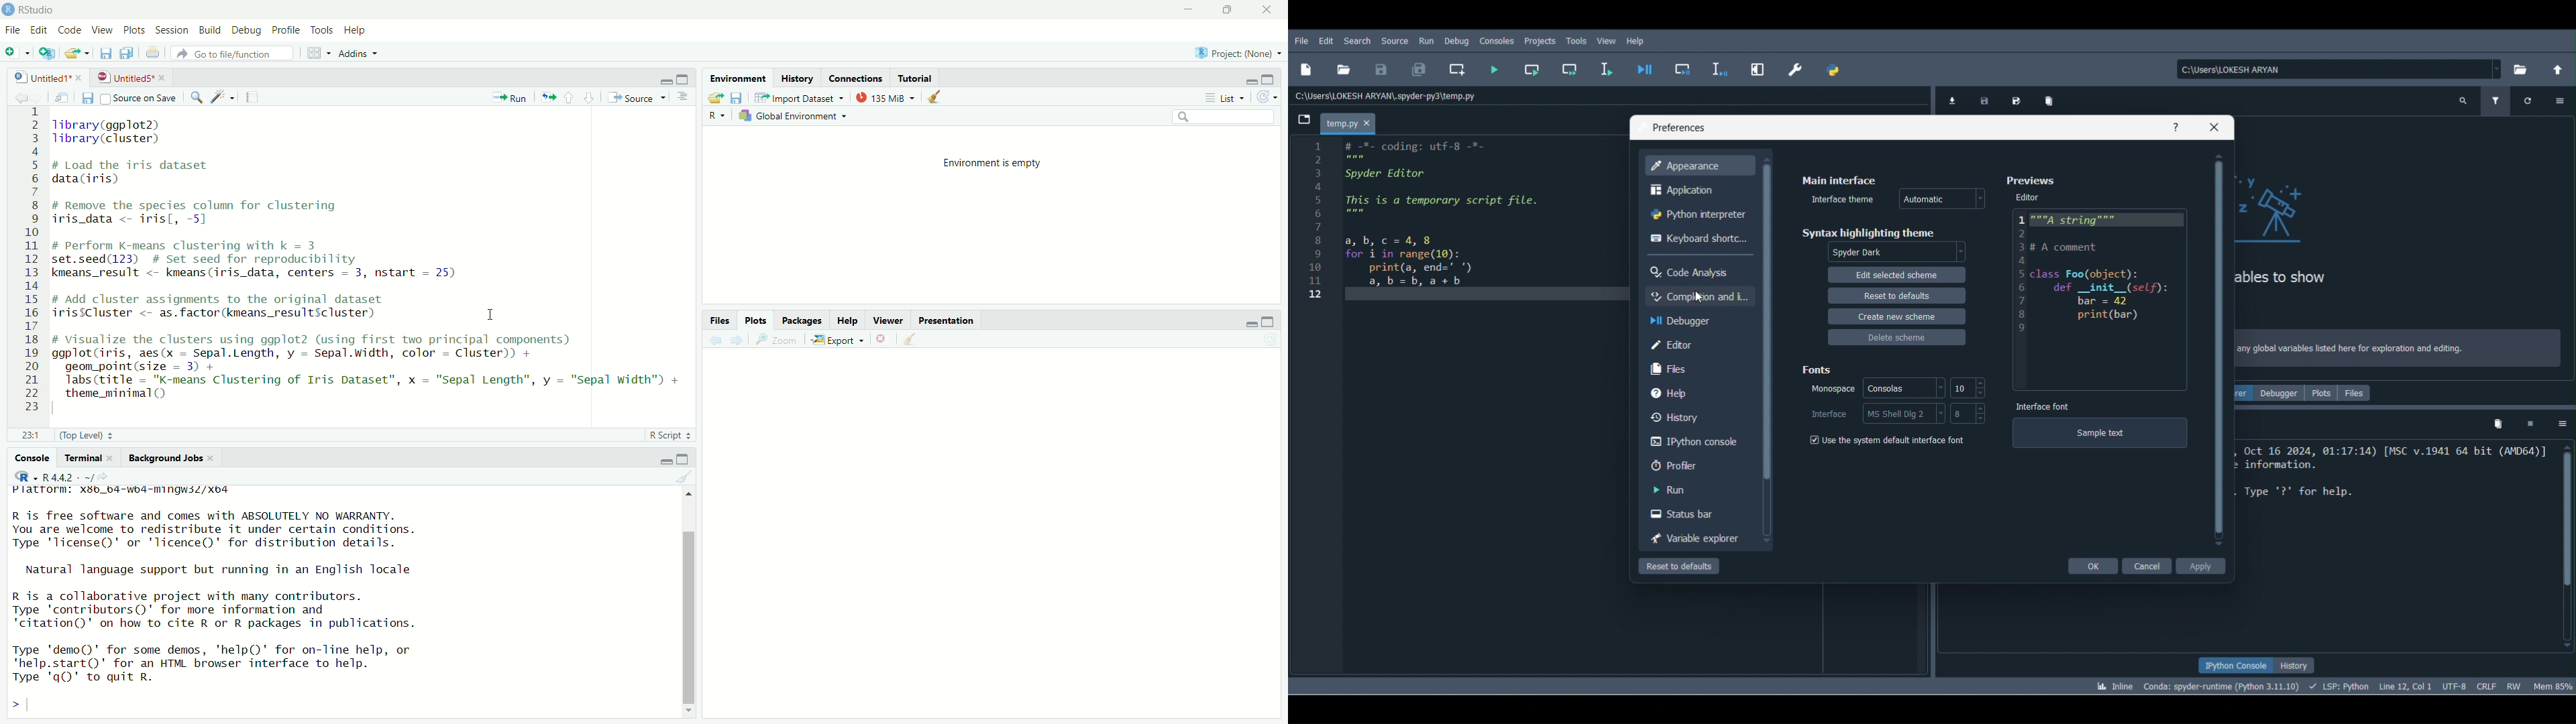  Describe the element at coordinates (881, 341) in the screenshot. I see `remove the current plot` at that location.